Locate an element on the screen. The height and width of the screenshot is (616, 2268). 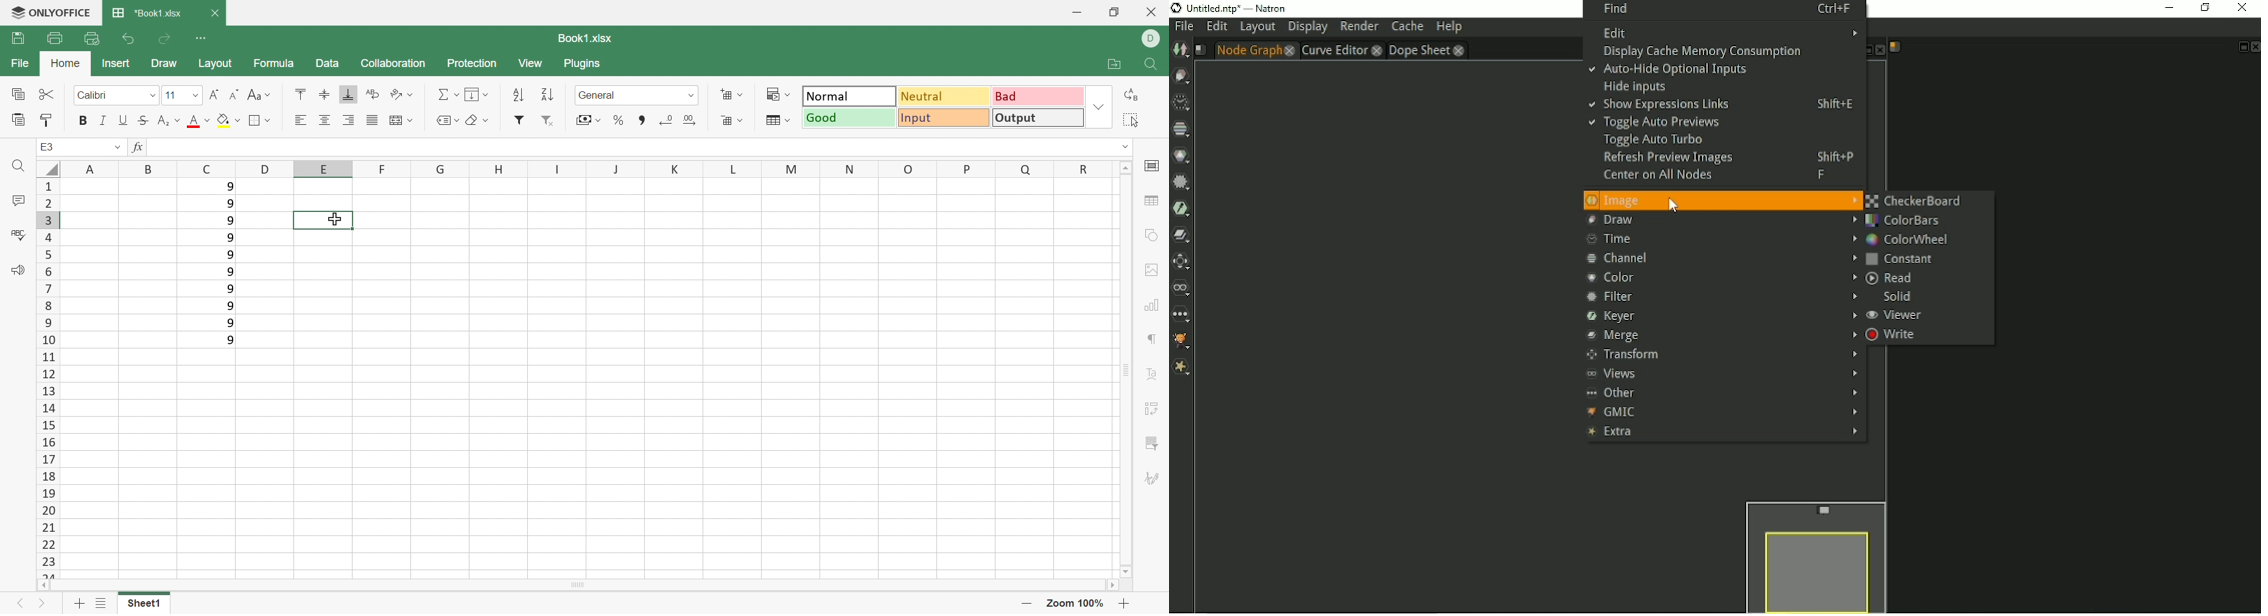
Find is located at coordinates (16, 168).